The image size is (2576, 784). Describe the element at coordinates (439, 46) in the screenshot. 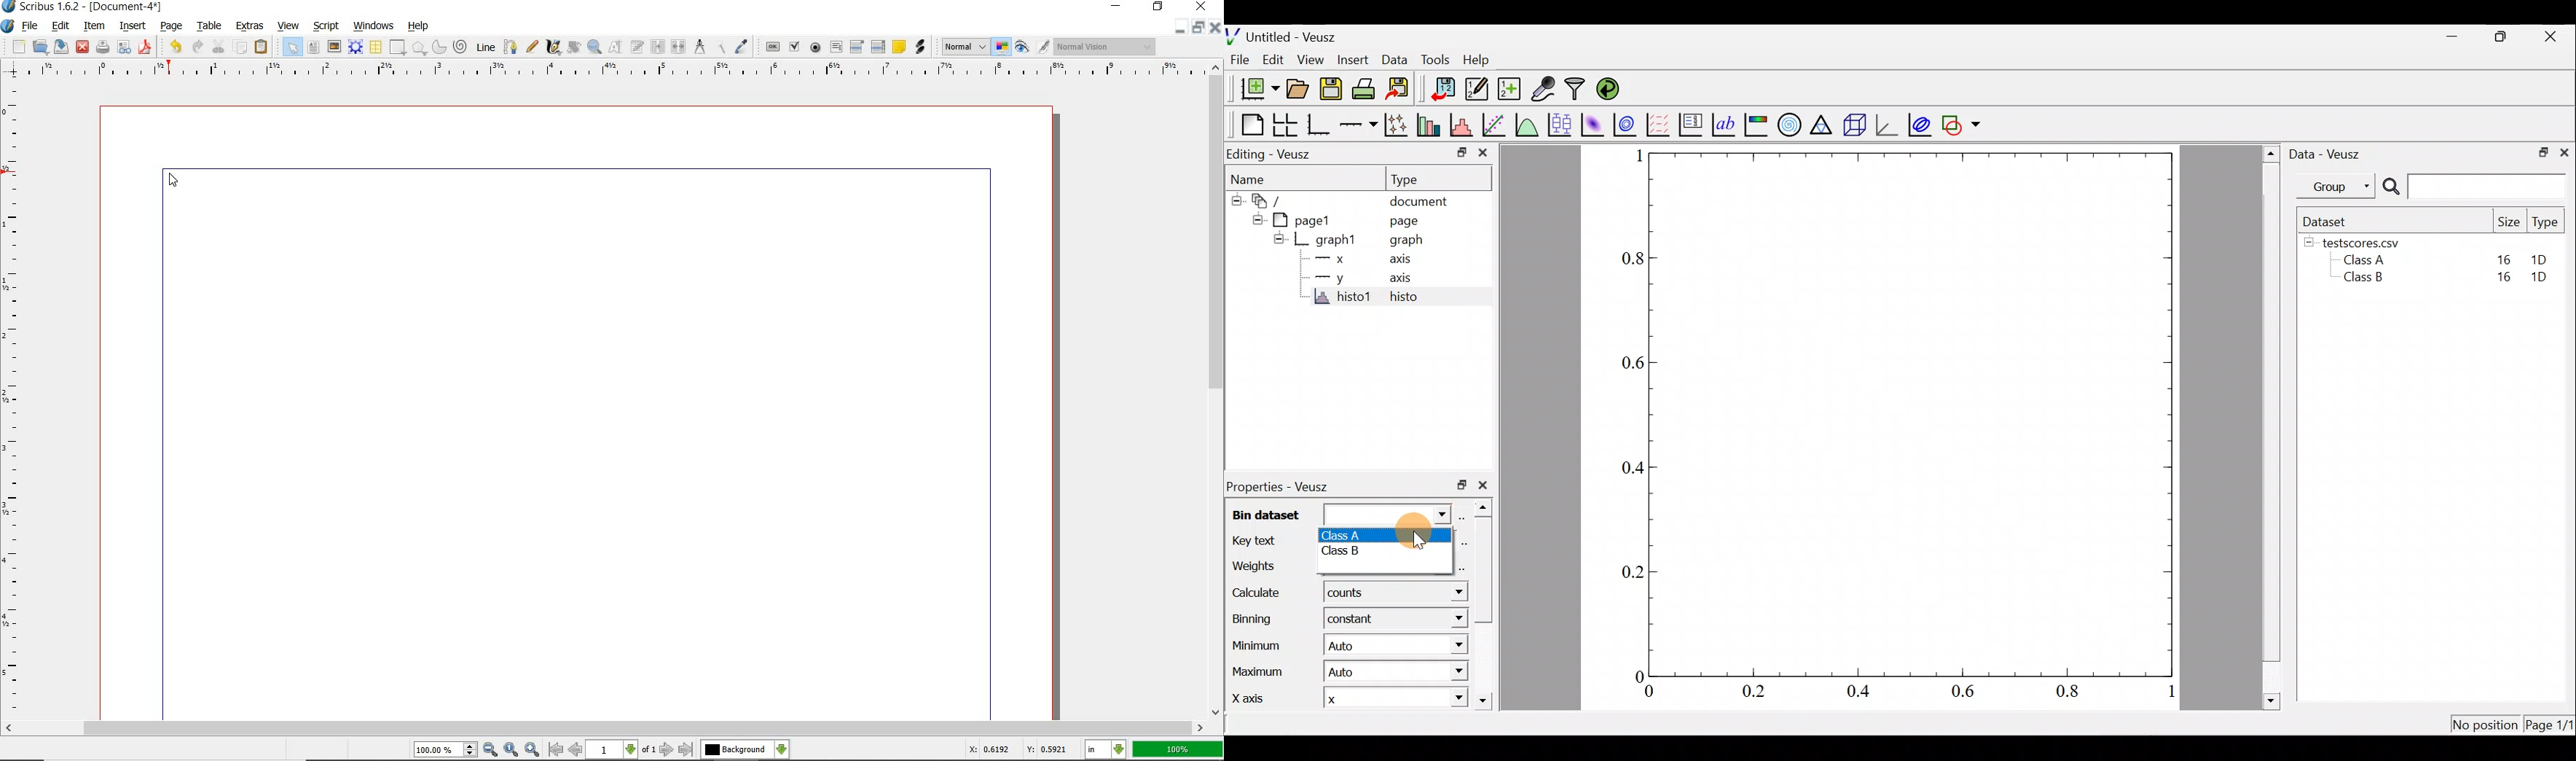

I see `arc` at that location.